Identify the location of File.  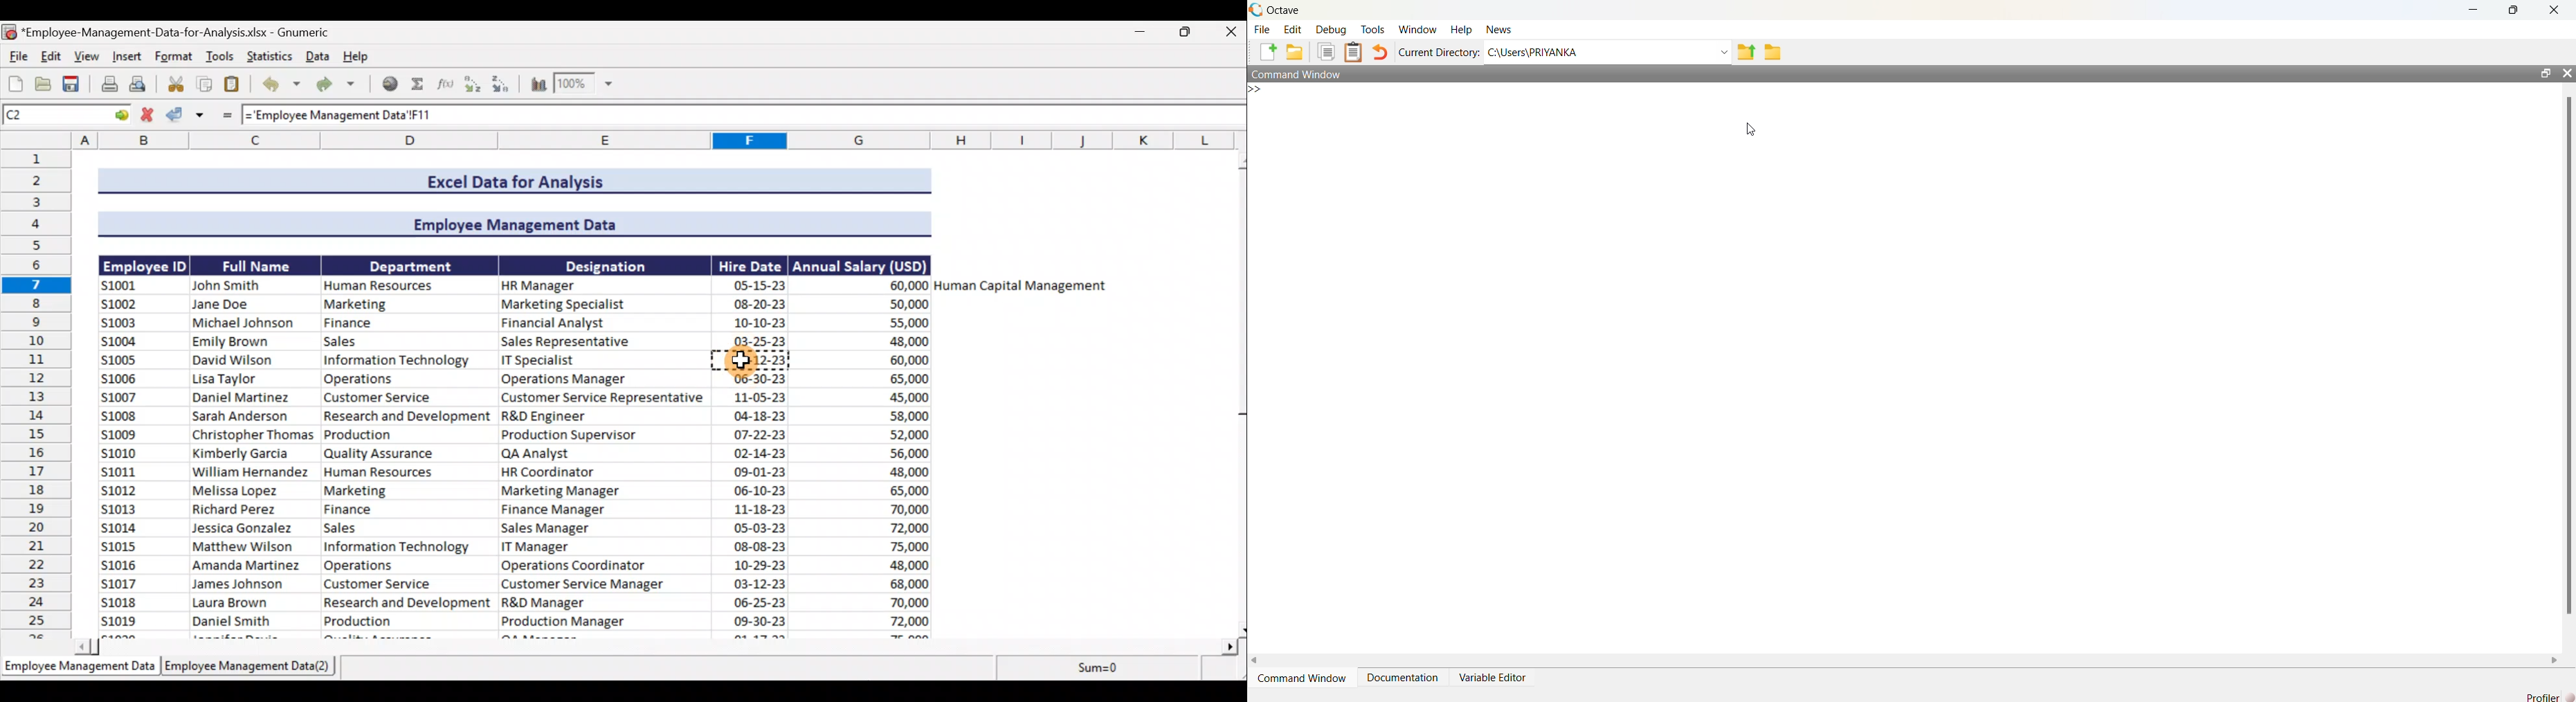
(1263, 29).